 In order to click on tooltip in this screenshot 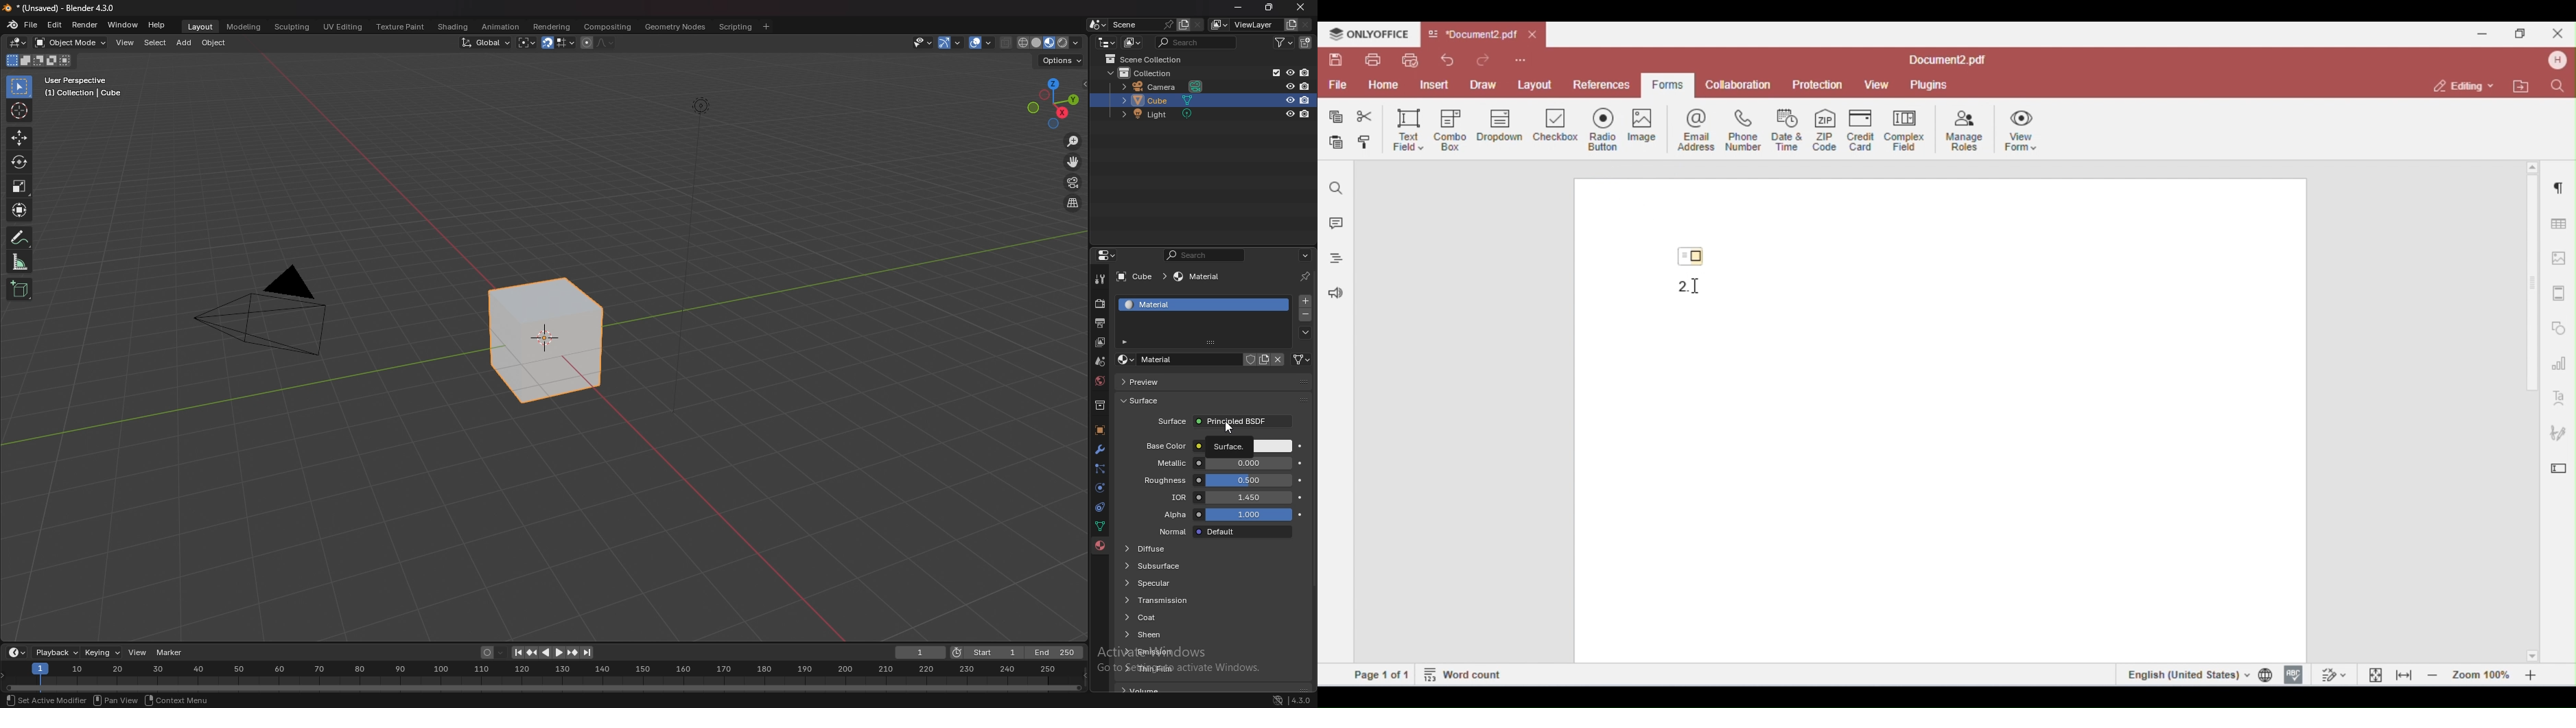, I will do `click(1215, 445)`.